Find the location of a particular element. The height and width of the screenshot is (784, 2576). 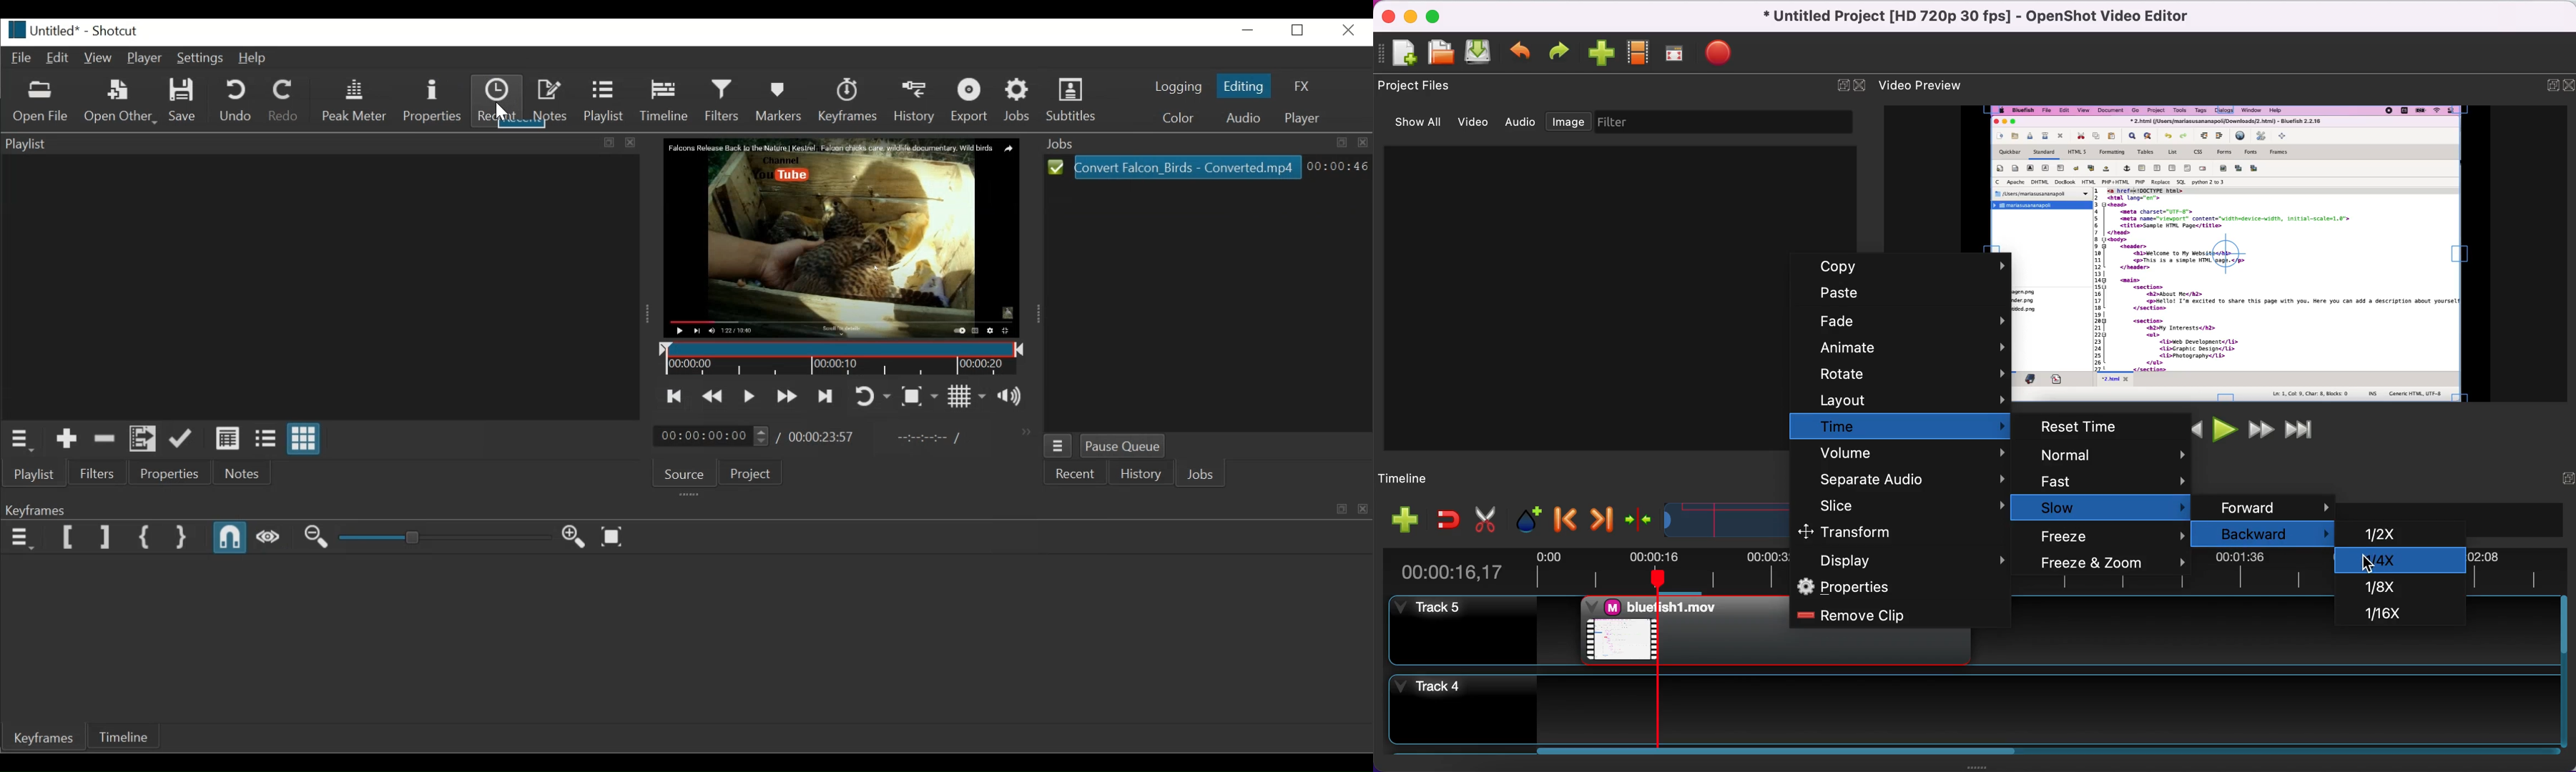

Timeline is located at coordinates (845, 359).